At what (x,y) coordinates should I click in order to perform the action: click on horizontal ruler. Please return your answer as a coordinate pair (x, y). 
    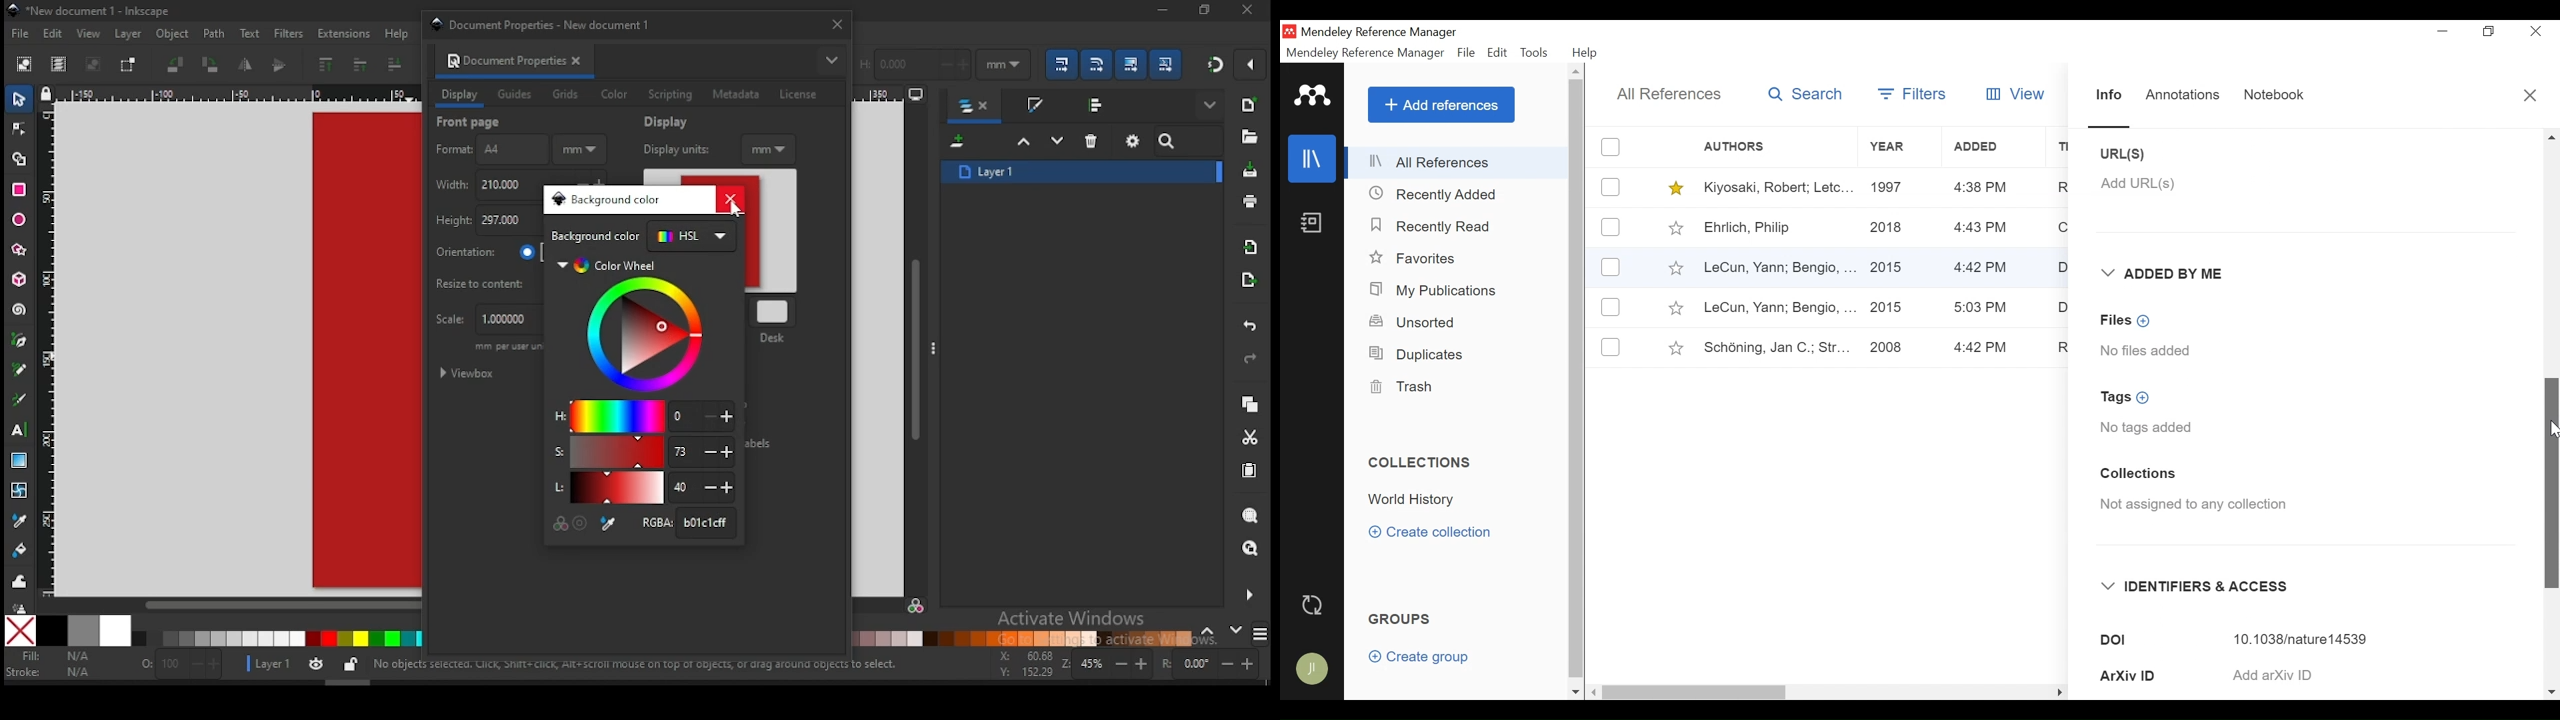
    Looking at the image, I should click on (892, 96).